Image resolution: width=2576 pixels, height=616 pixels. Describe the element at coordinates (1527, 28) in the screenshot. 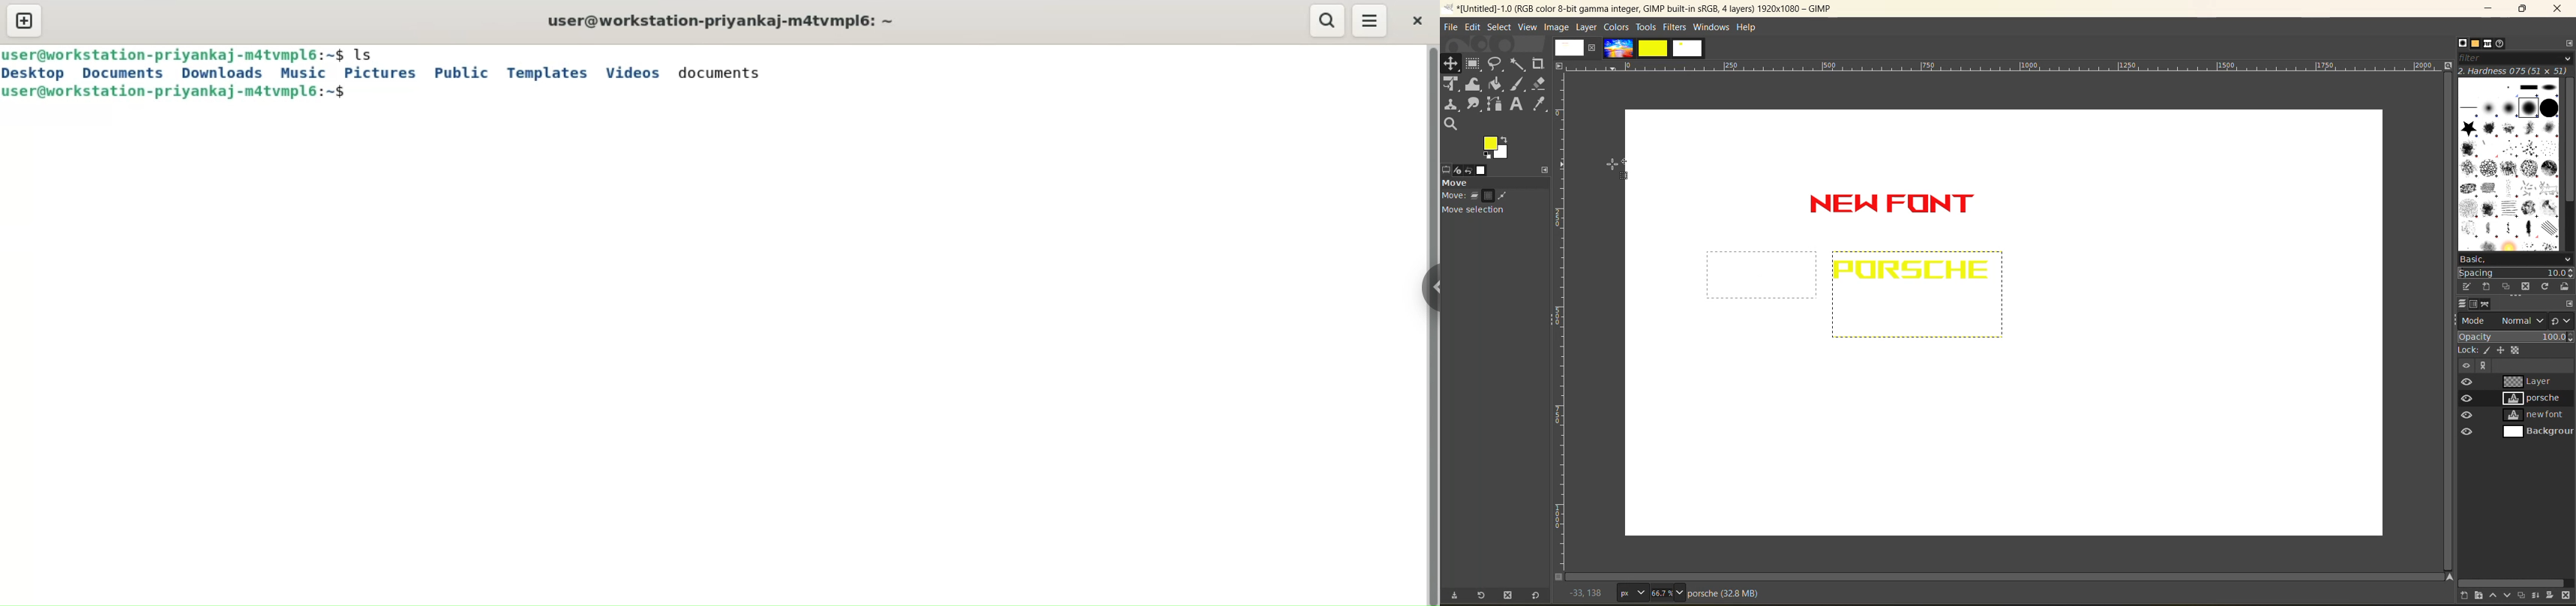

I see `view` at that location.